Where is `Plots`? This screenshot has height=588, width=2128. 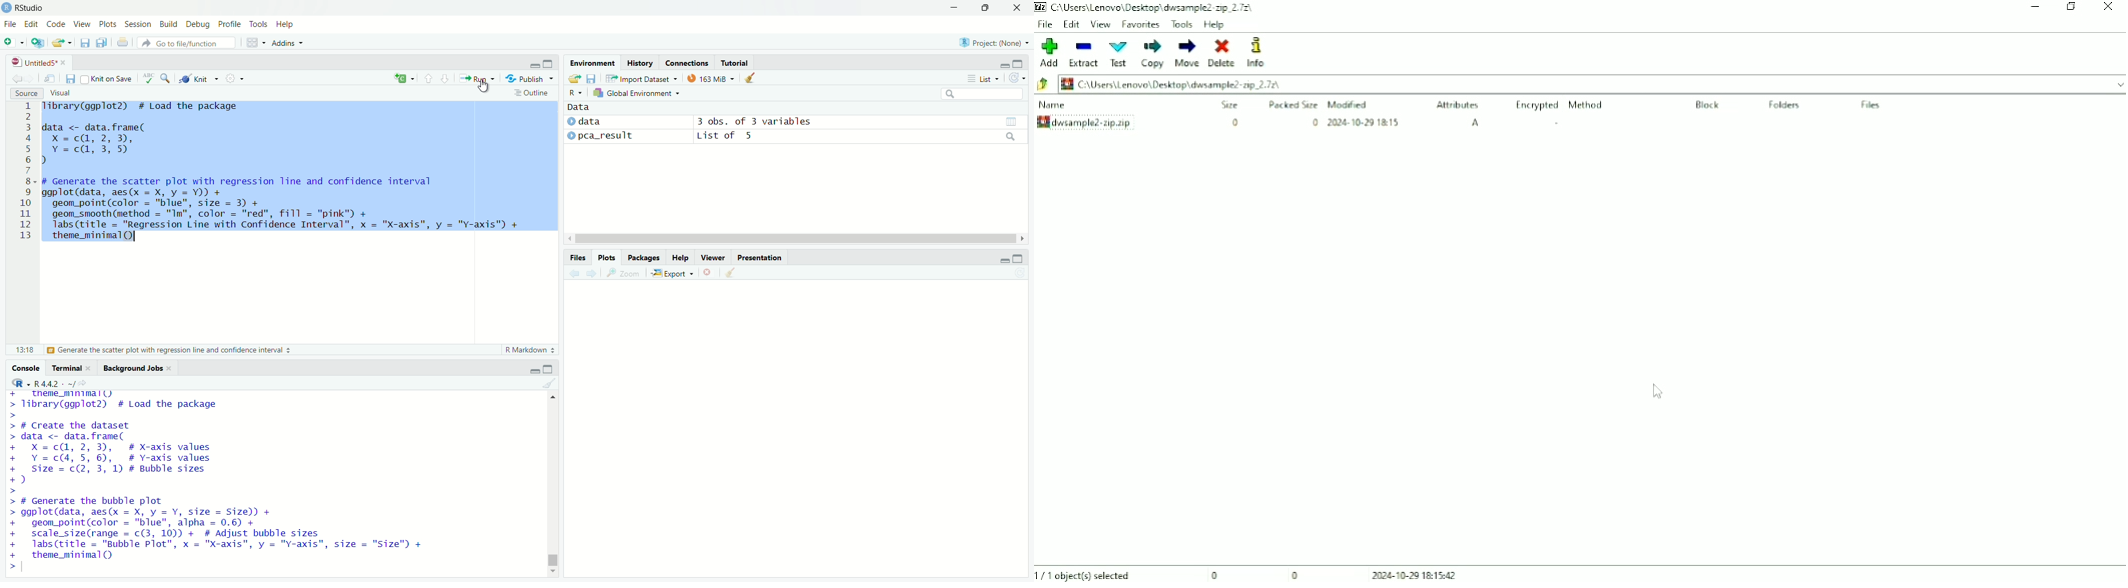
Plots is located at coordinates (606, 257).